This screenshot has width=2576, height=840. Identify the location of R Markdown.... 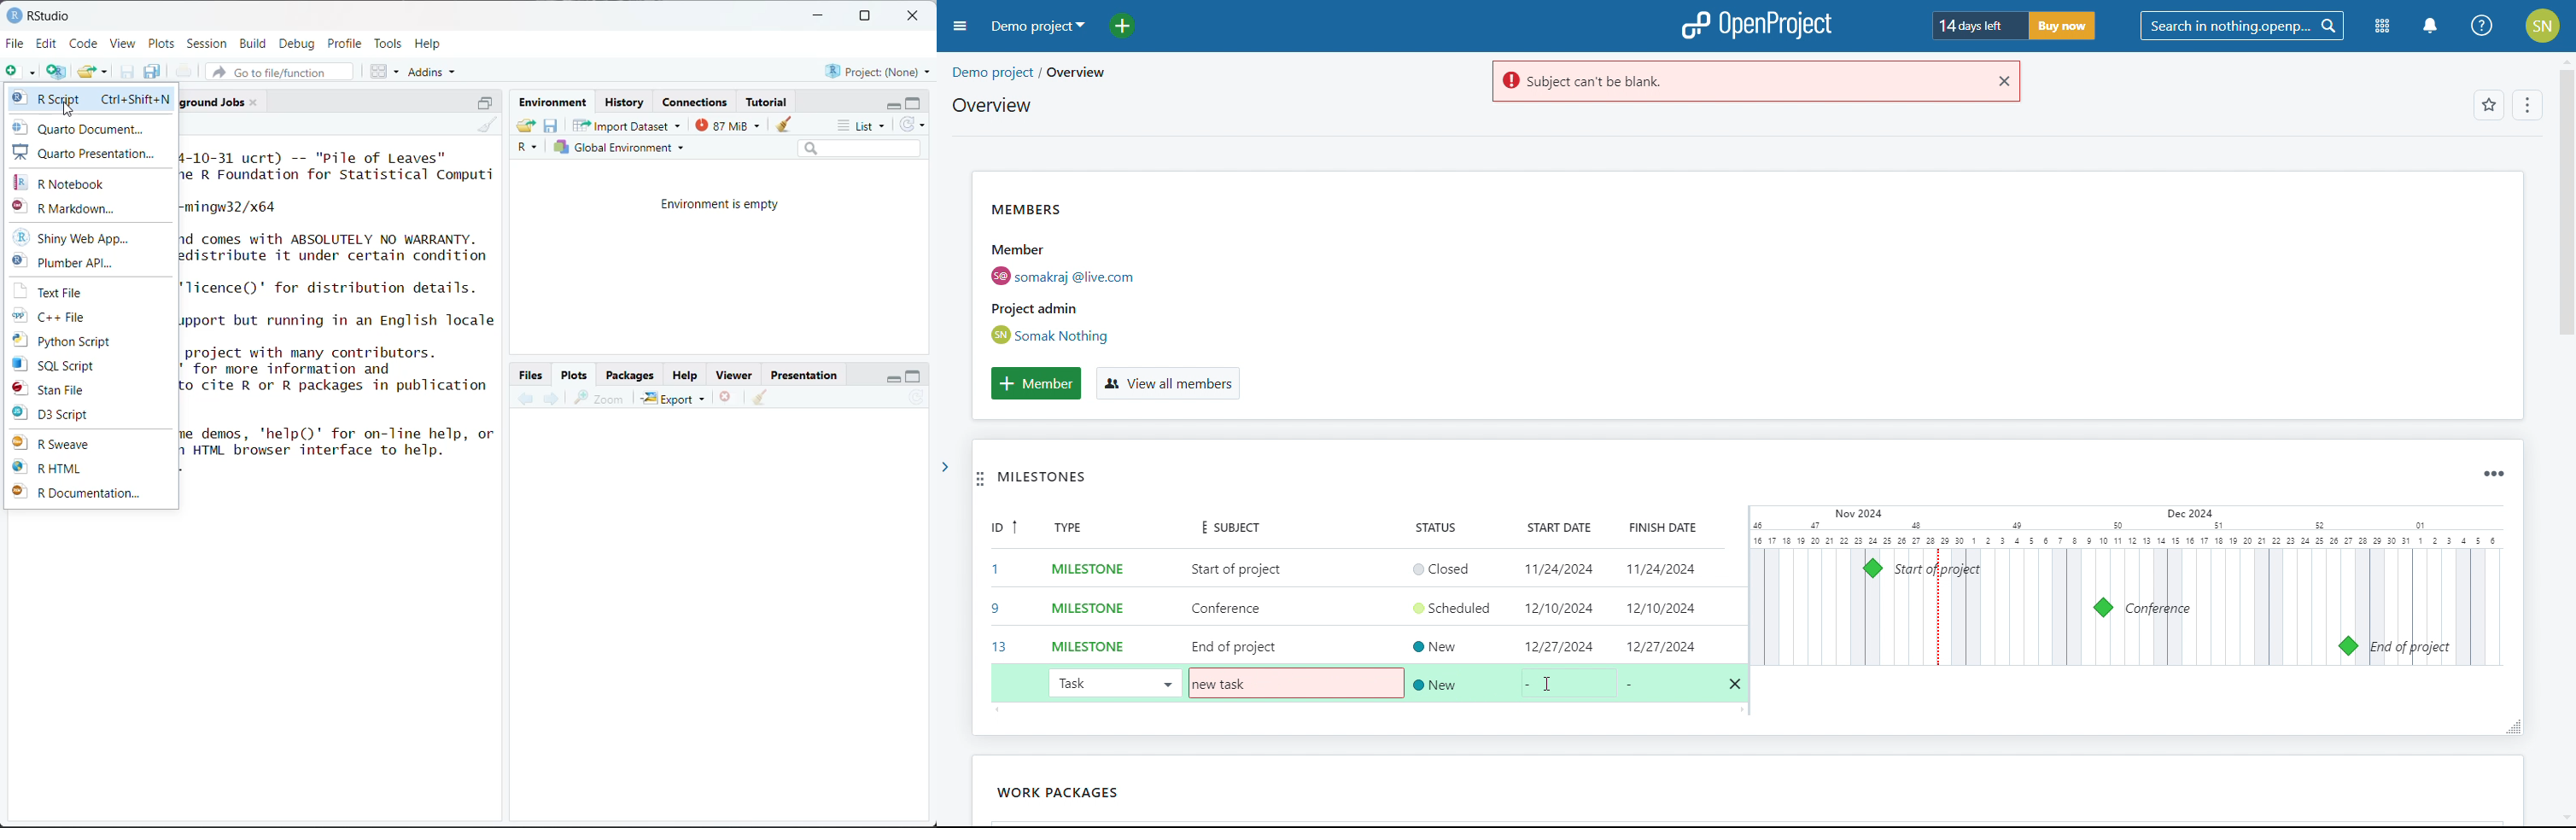
(64, 207).